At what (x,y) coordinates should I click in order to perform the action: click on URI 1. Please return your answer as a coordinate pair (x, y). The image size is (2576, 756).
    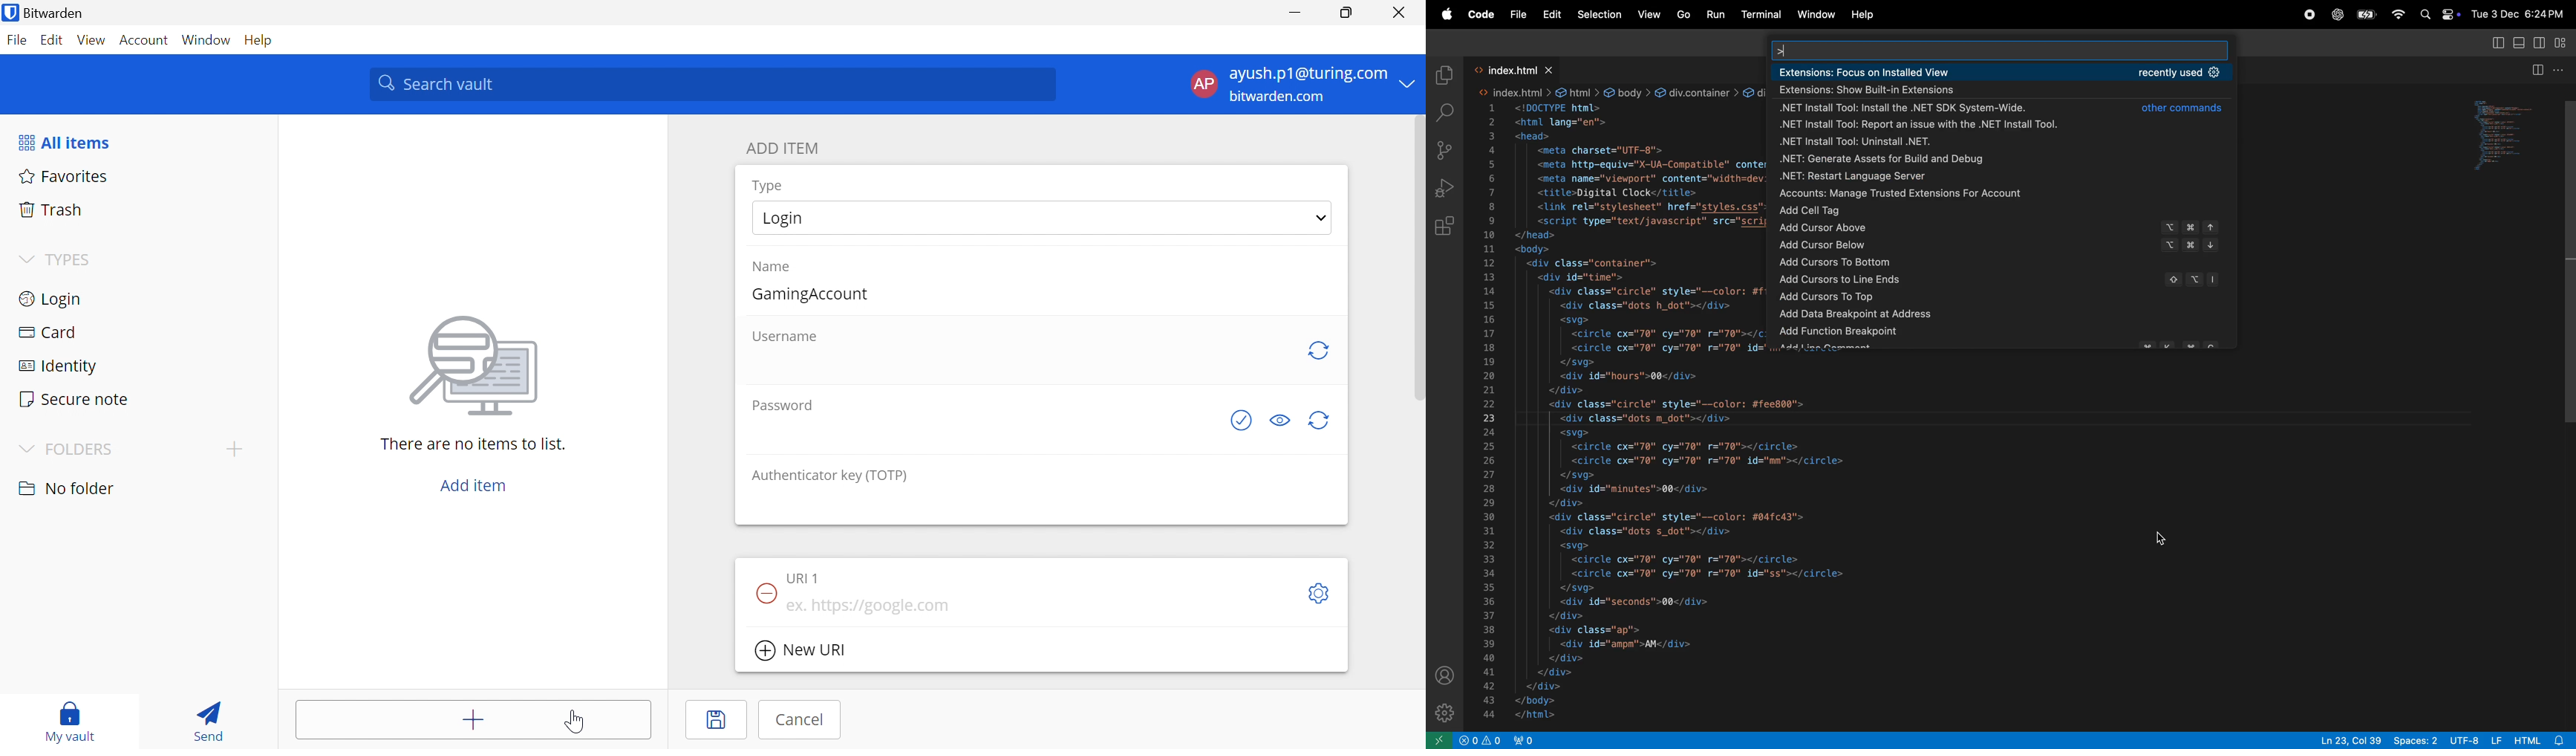
    Looking at the image, I should click on (809, 577).